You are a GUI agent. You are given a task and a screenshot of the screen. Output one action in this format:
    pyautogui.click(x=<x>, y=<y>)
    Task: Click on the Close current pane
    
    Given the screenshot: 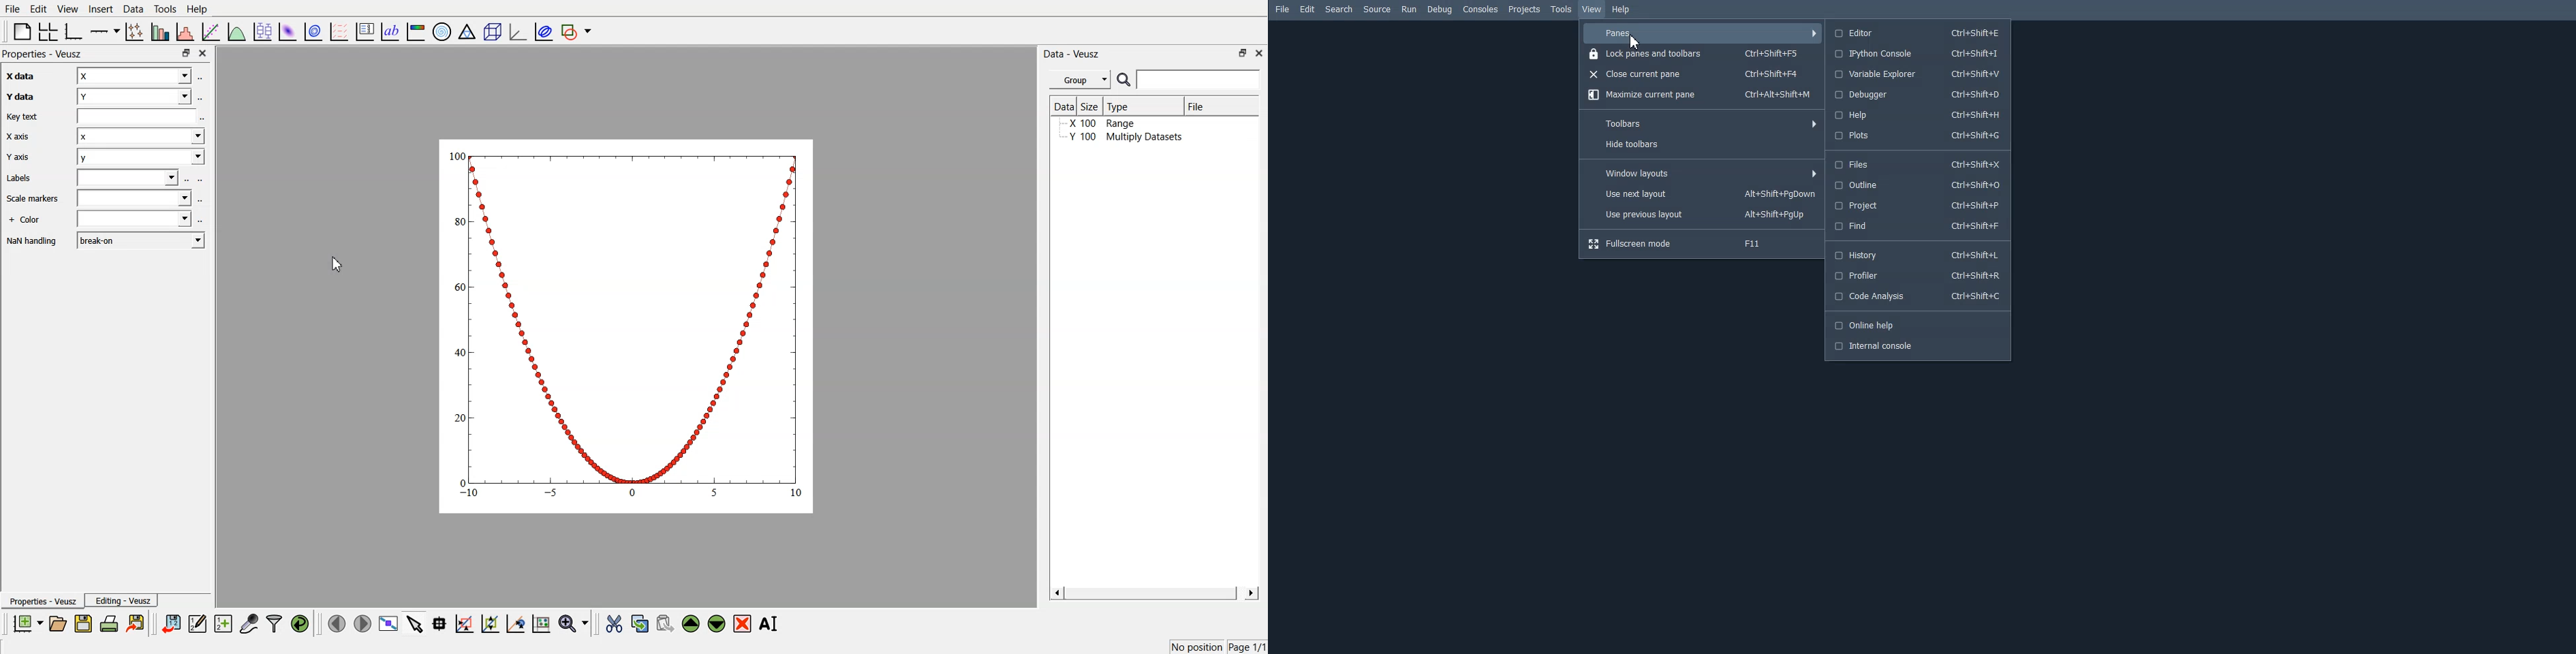 What is the action you would take?
    pyautogui.click(x=1705, y=74)
    